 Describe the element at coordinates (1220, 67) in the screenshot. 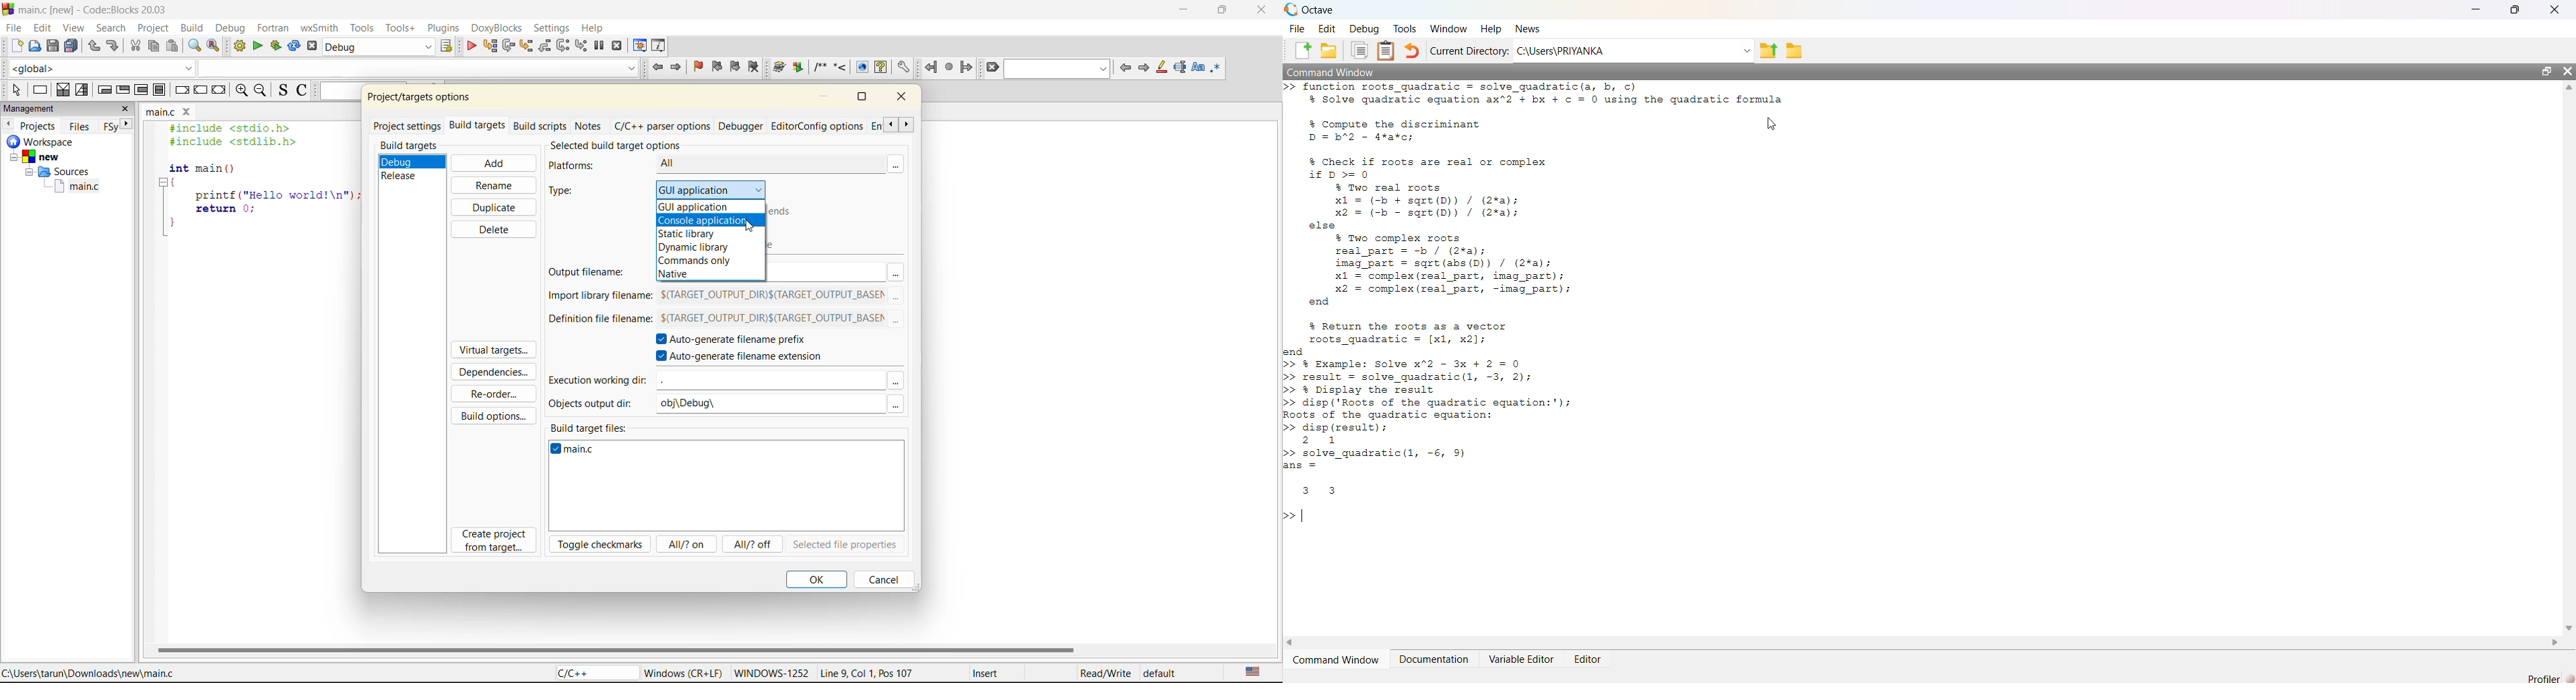

I see `use regex` at that location.